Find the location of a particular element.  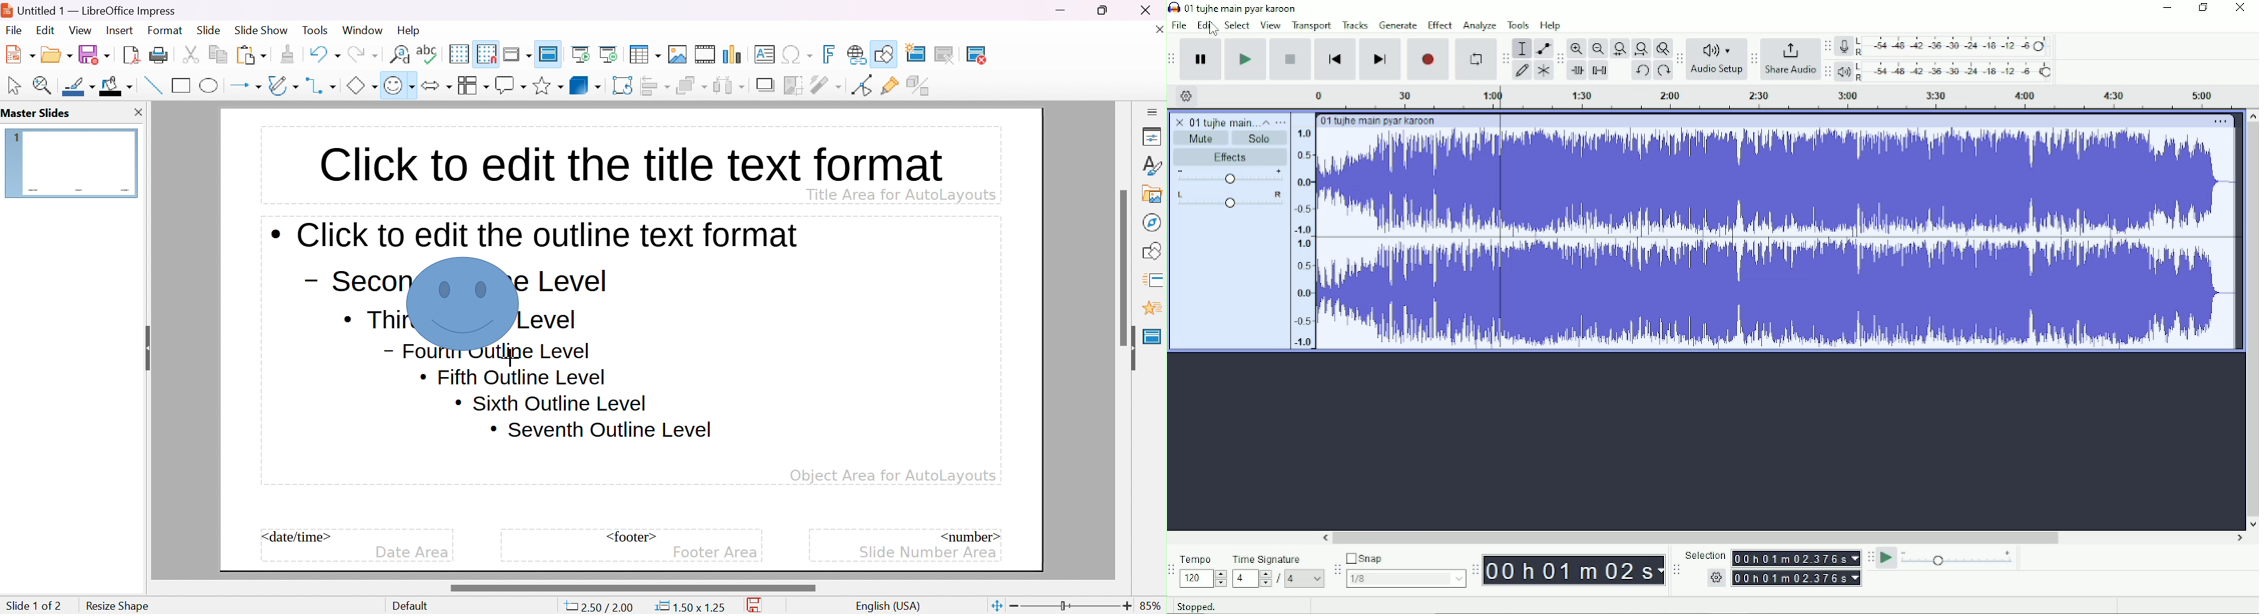

footer area is located at coordinates (715, 552).